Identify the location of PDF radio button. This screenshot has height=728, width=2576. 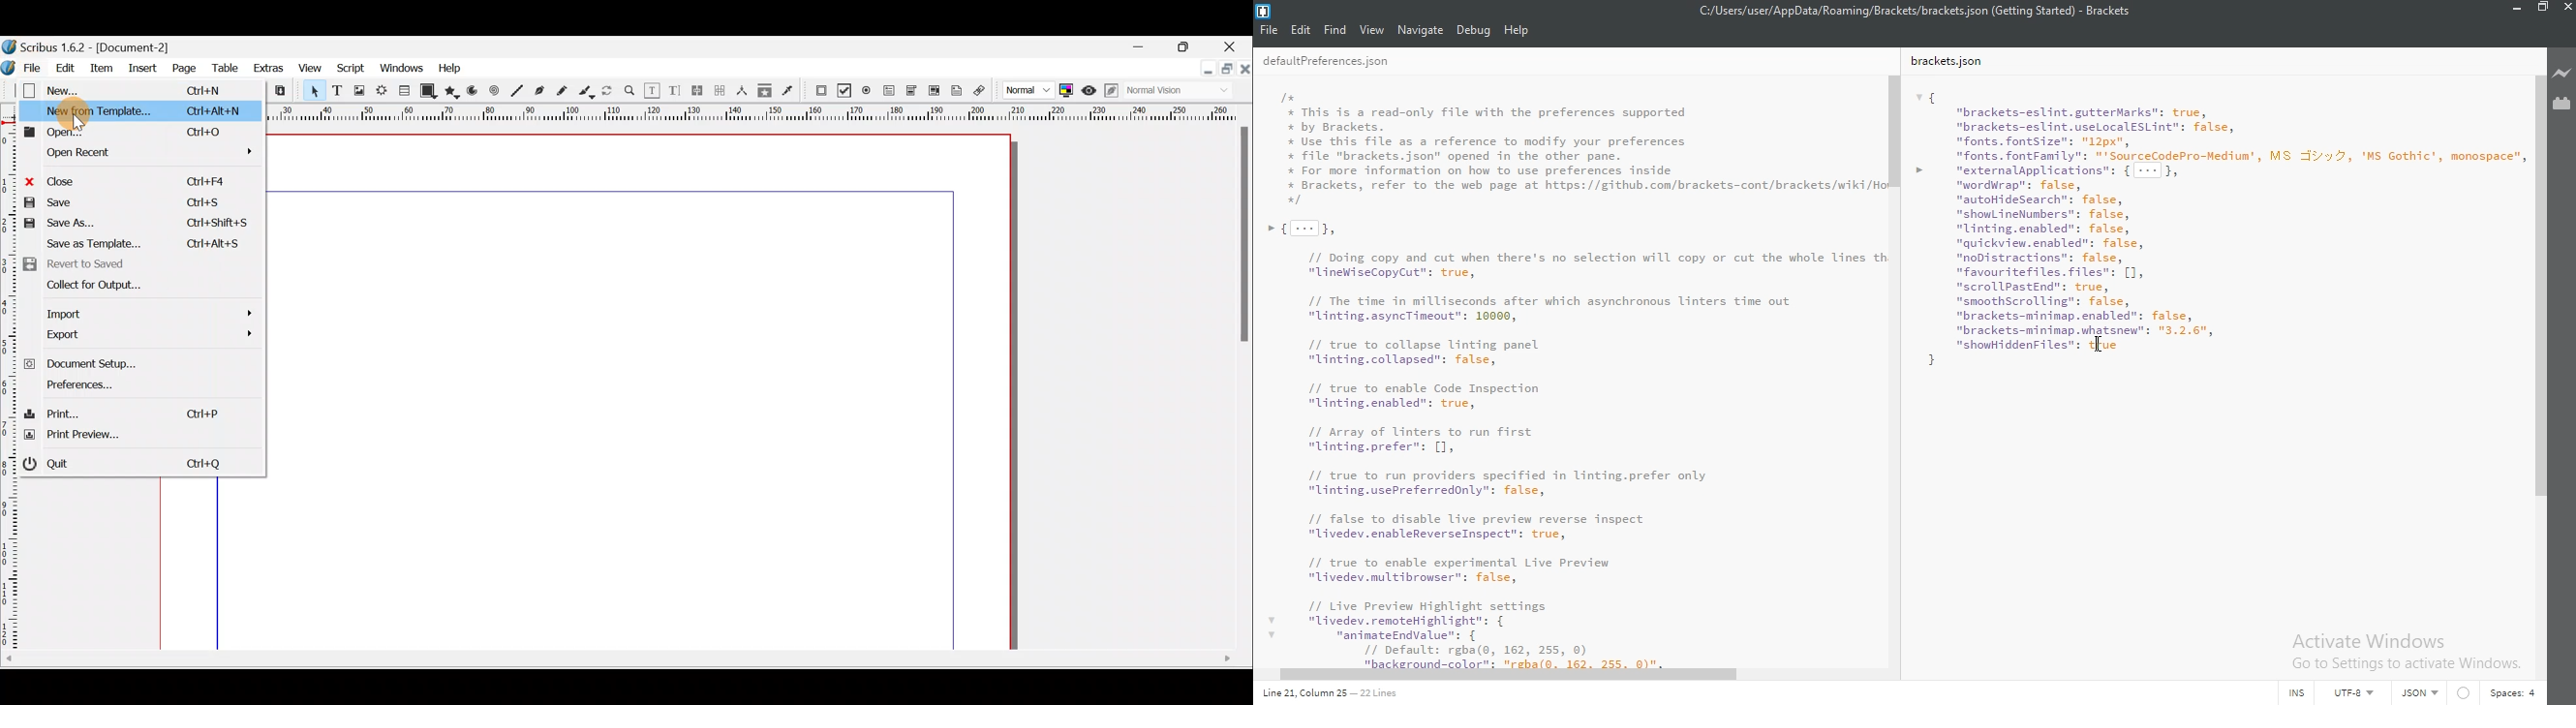
(867, 89).